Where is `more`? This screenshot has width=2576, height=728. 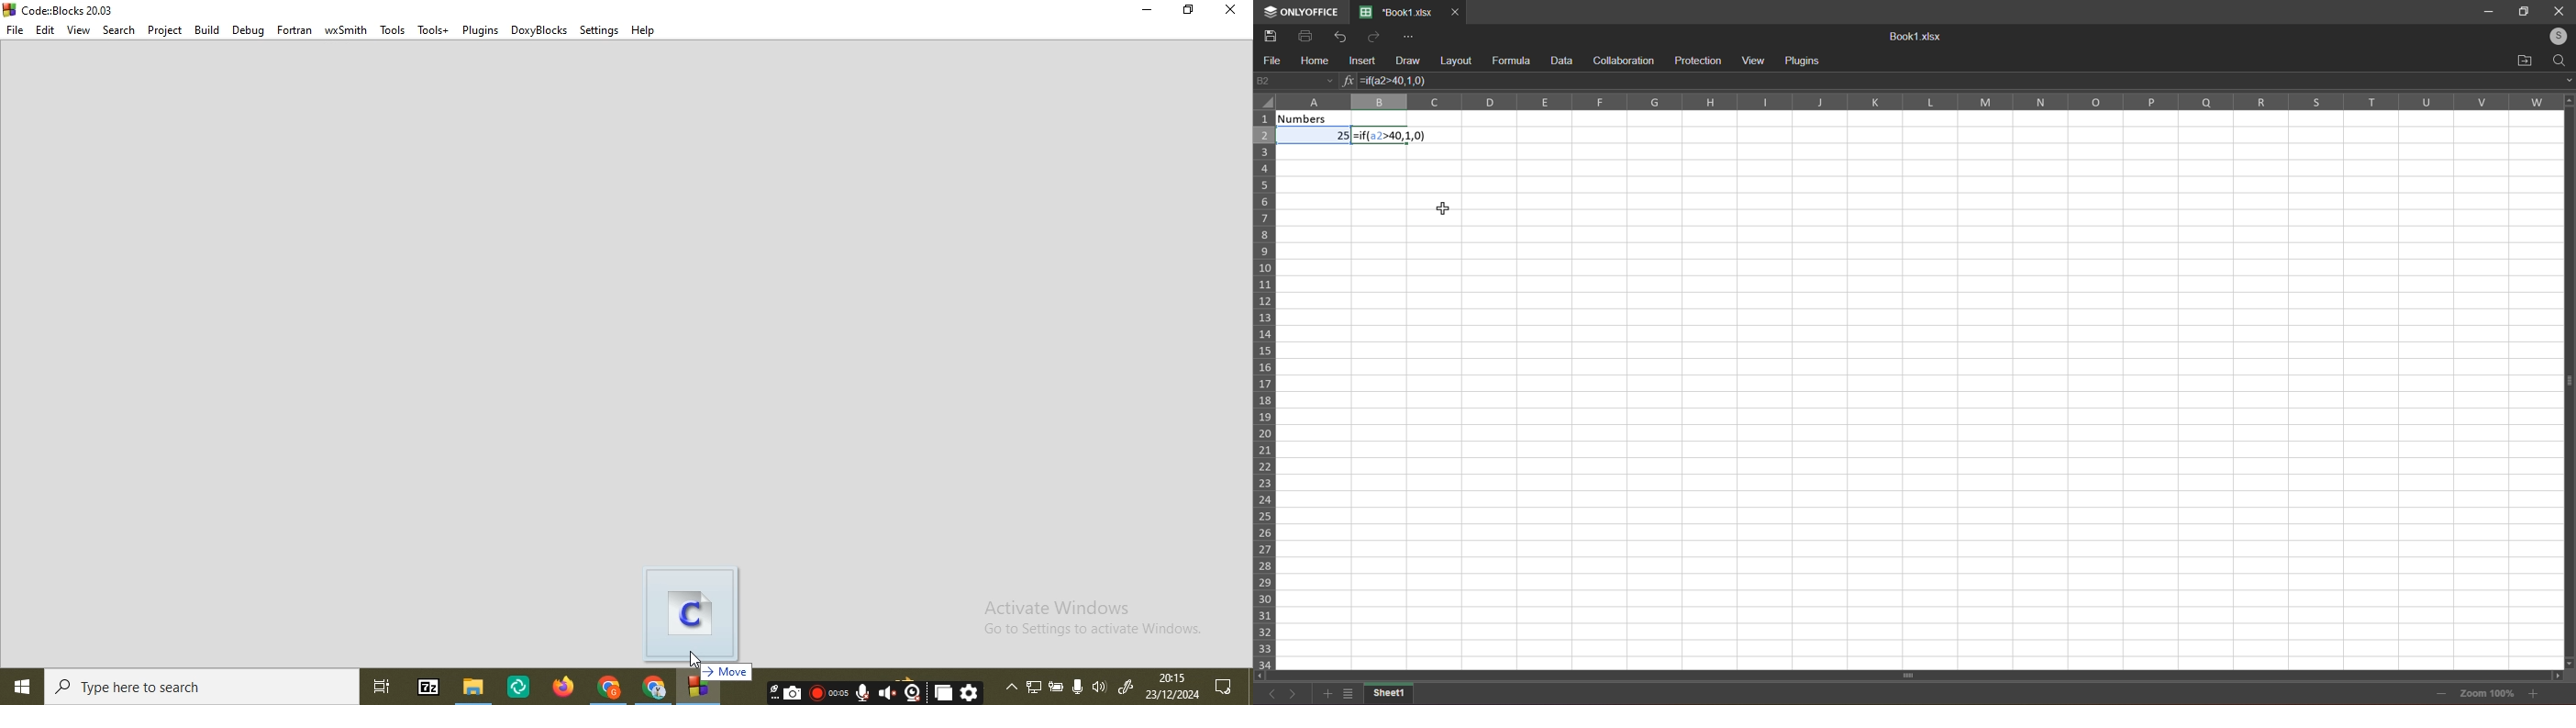
more is located at coordinates (1408, 37).